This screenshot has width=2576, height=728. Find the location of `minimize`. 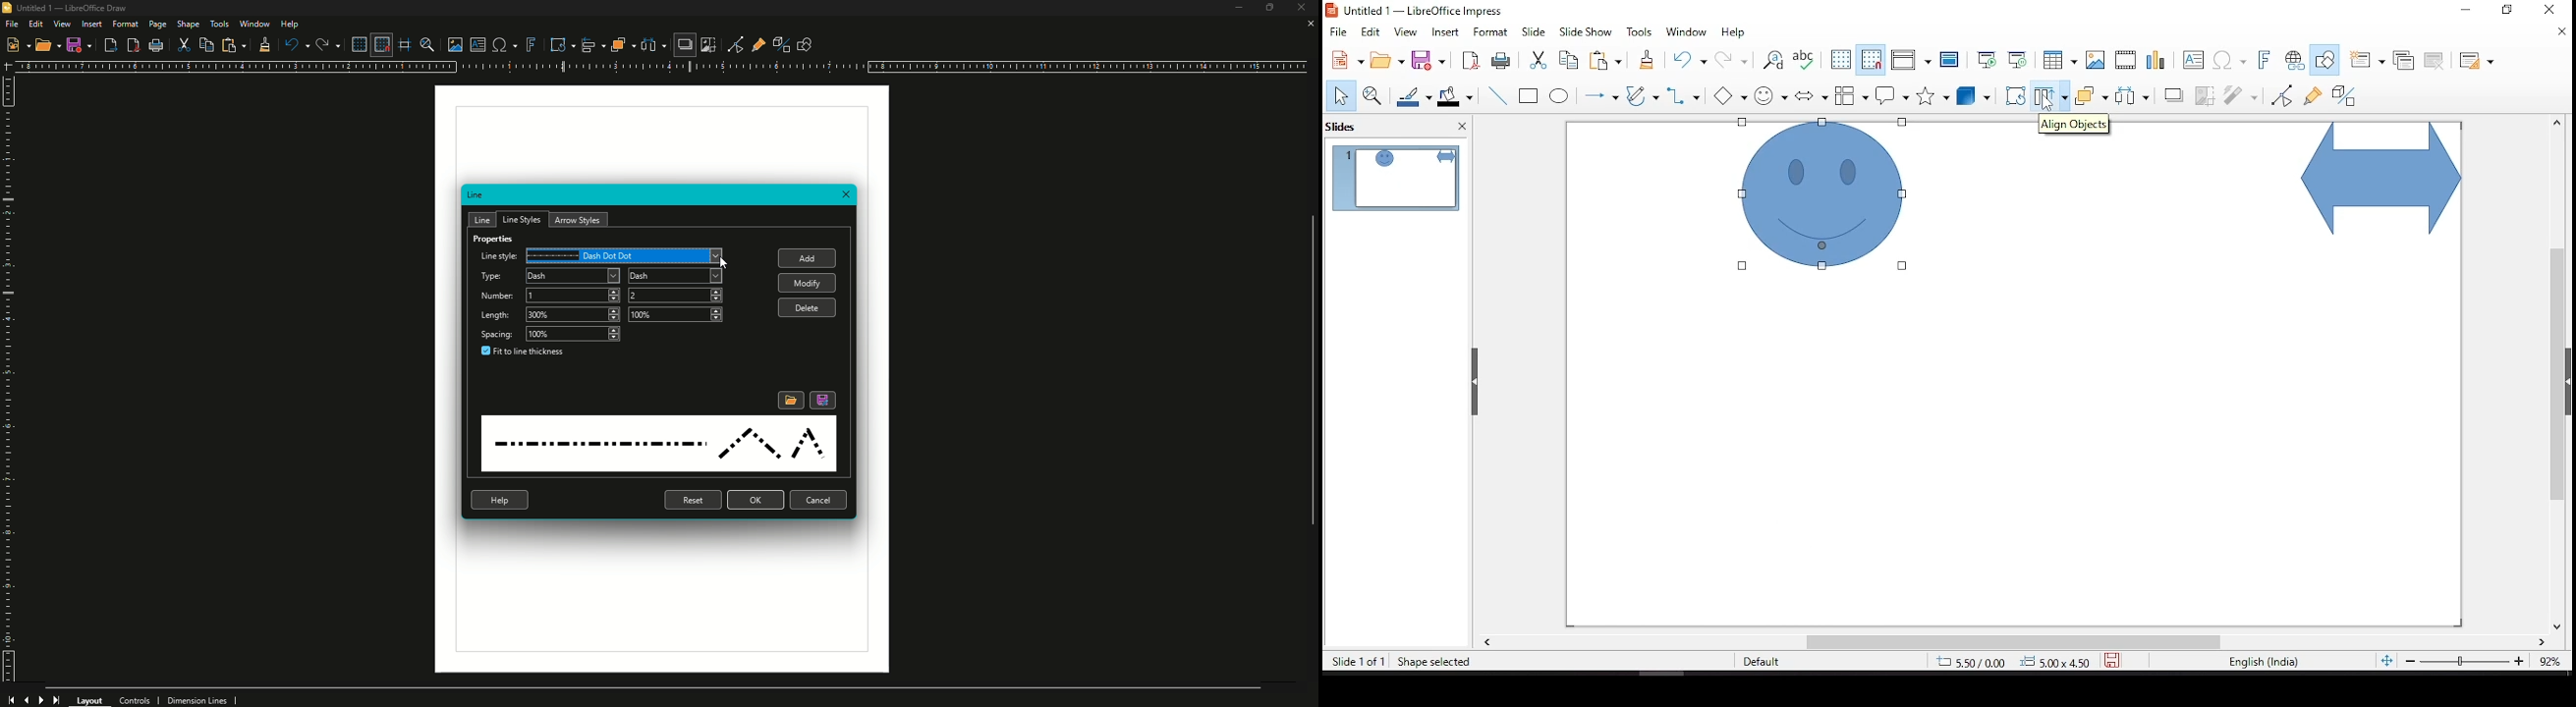

minimize is located at coordinates (2467, 8).